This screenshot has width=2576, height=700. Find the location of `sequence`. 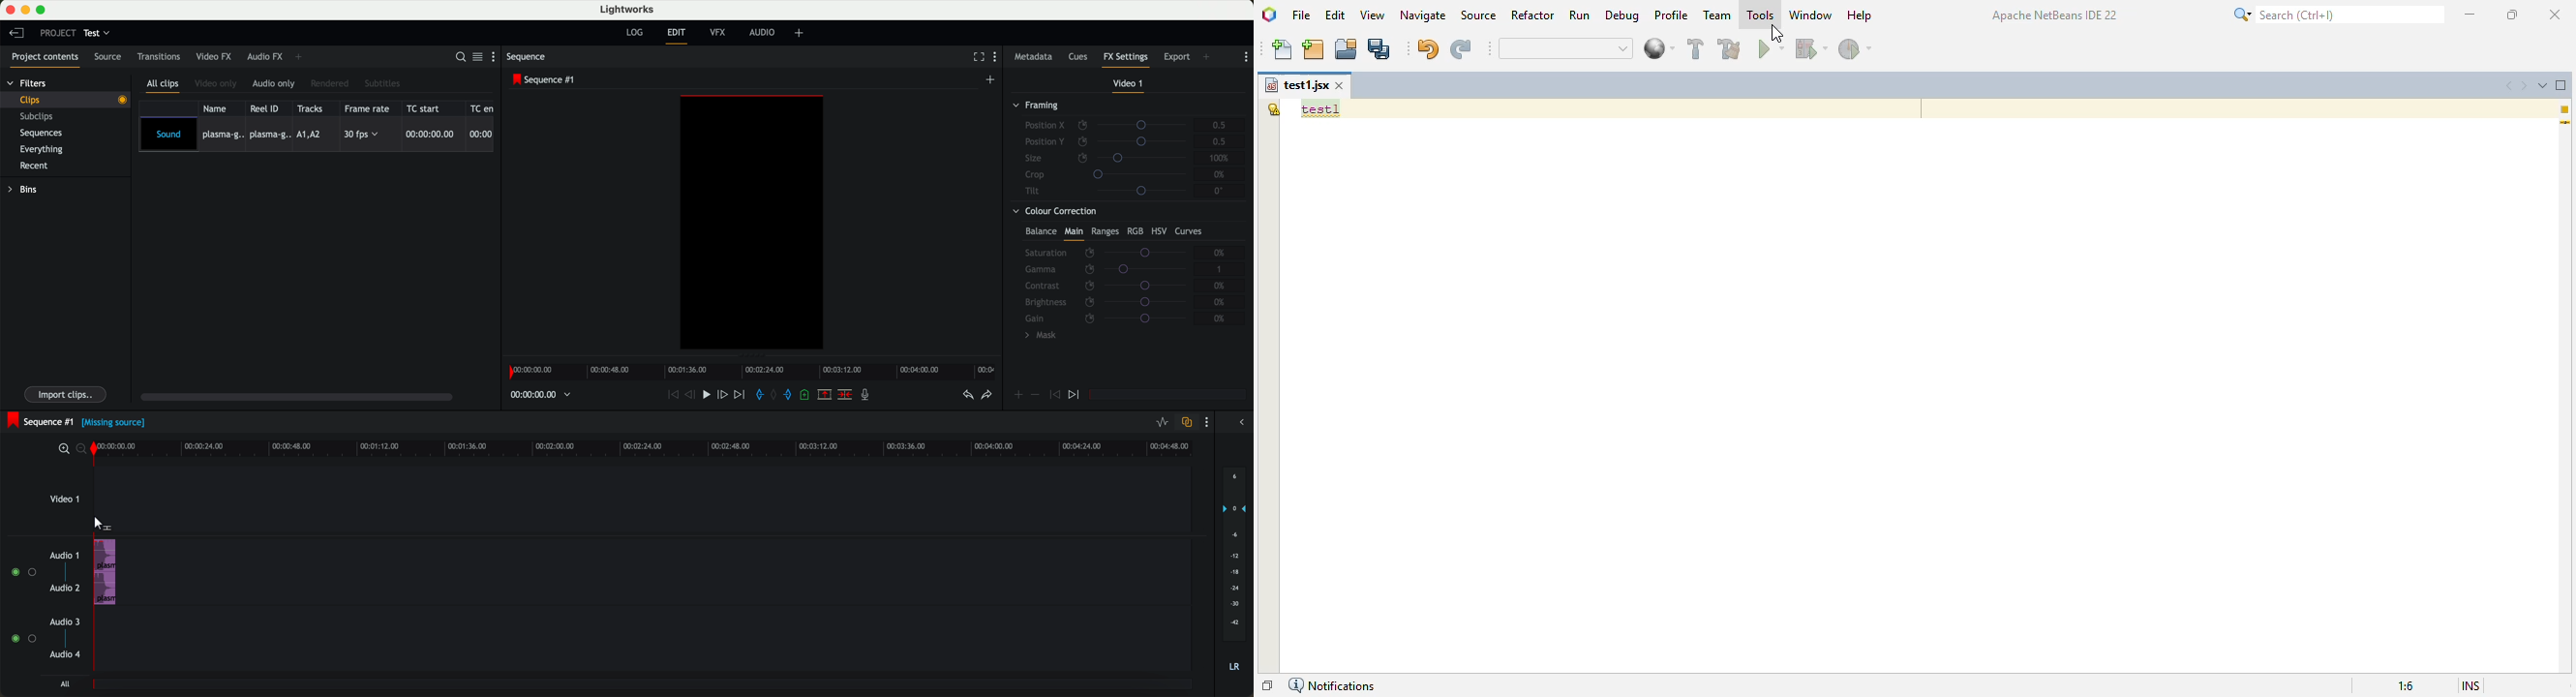

sequence is located at coordinates (529, 58).